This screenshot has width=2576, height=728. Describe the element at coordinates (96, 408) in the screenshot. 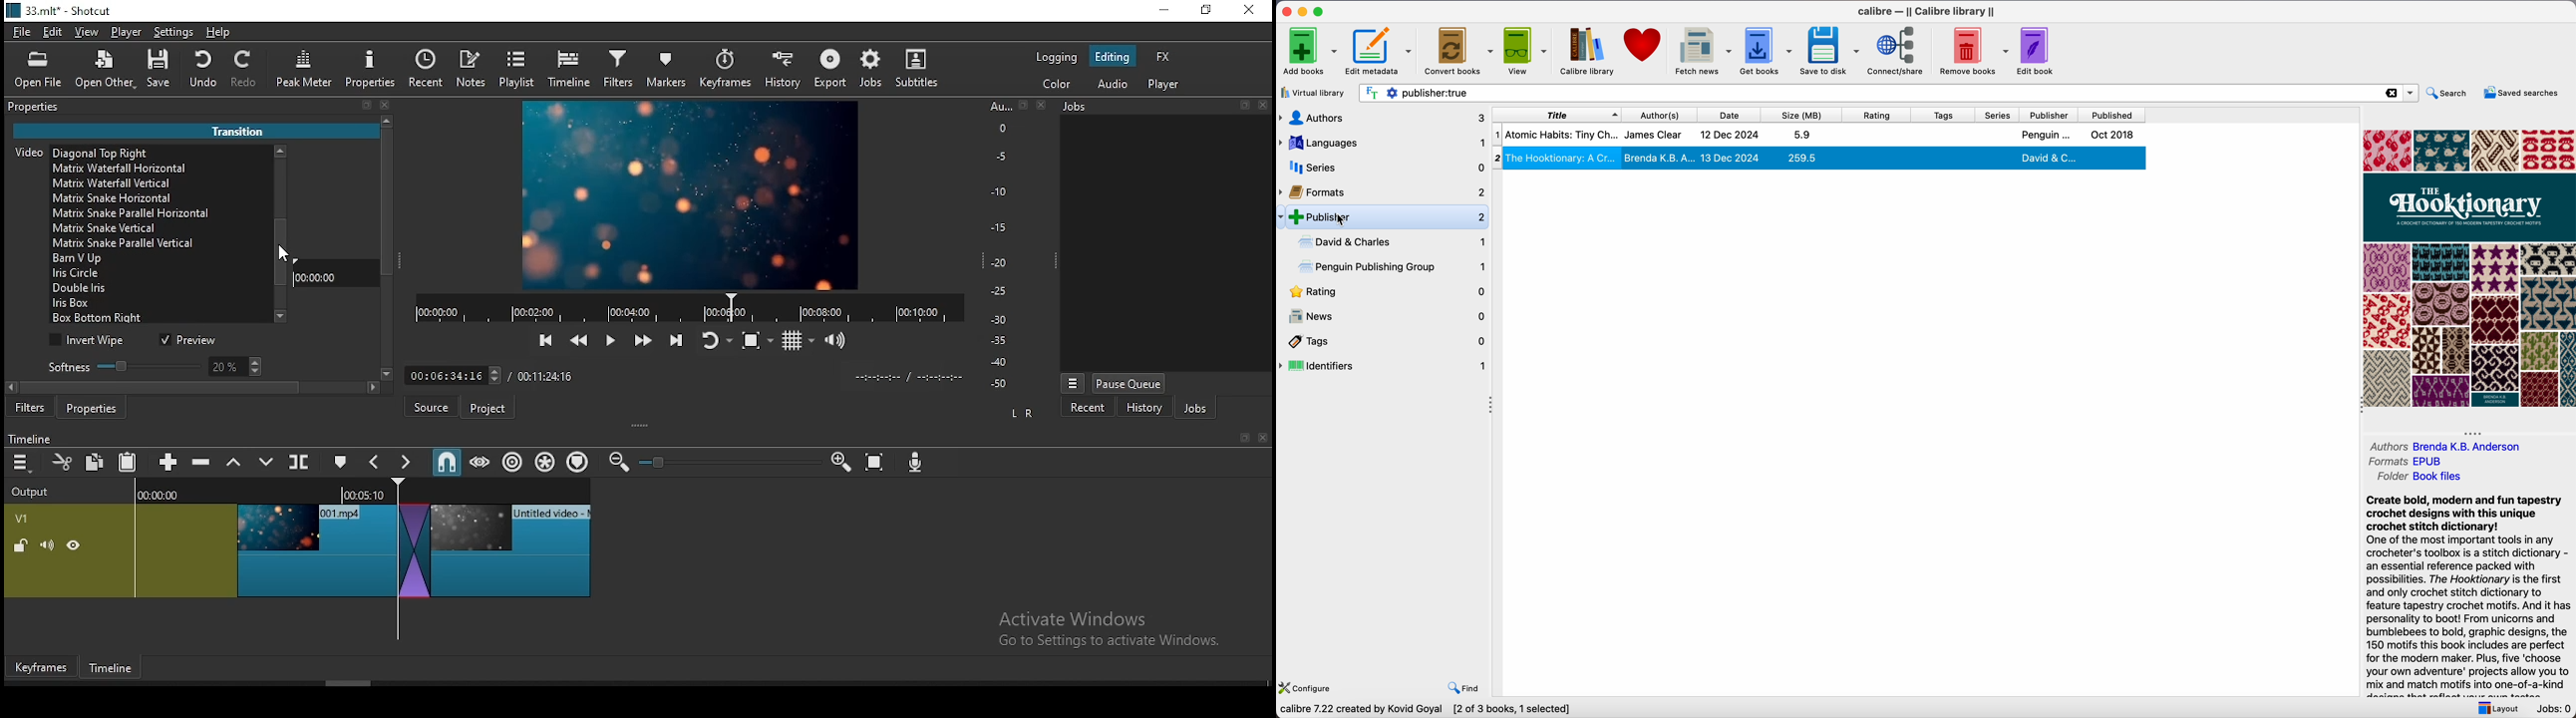

I see `properties` at that location.